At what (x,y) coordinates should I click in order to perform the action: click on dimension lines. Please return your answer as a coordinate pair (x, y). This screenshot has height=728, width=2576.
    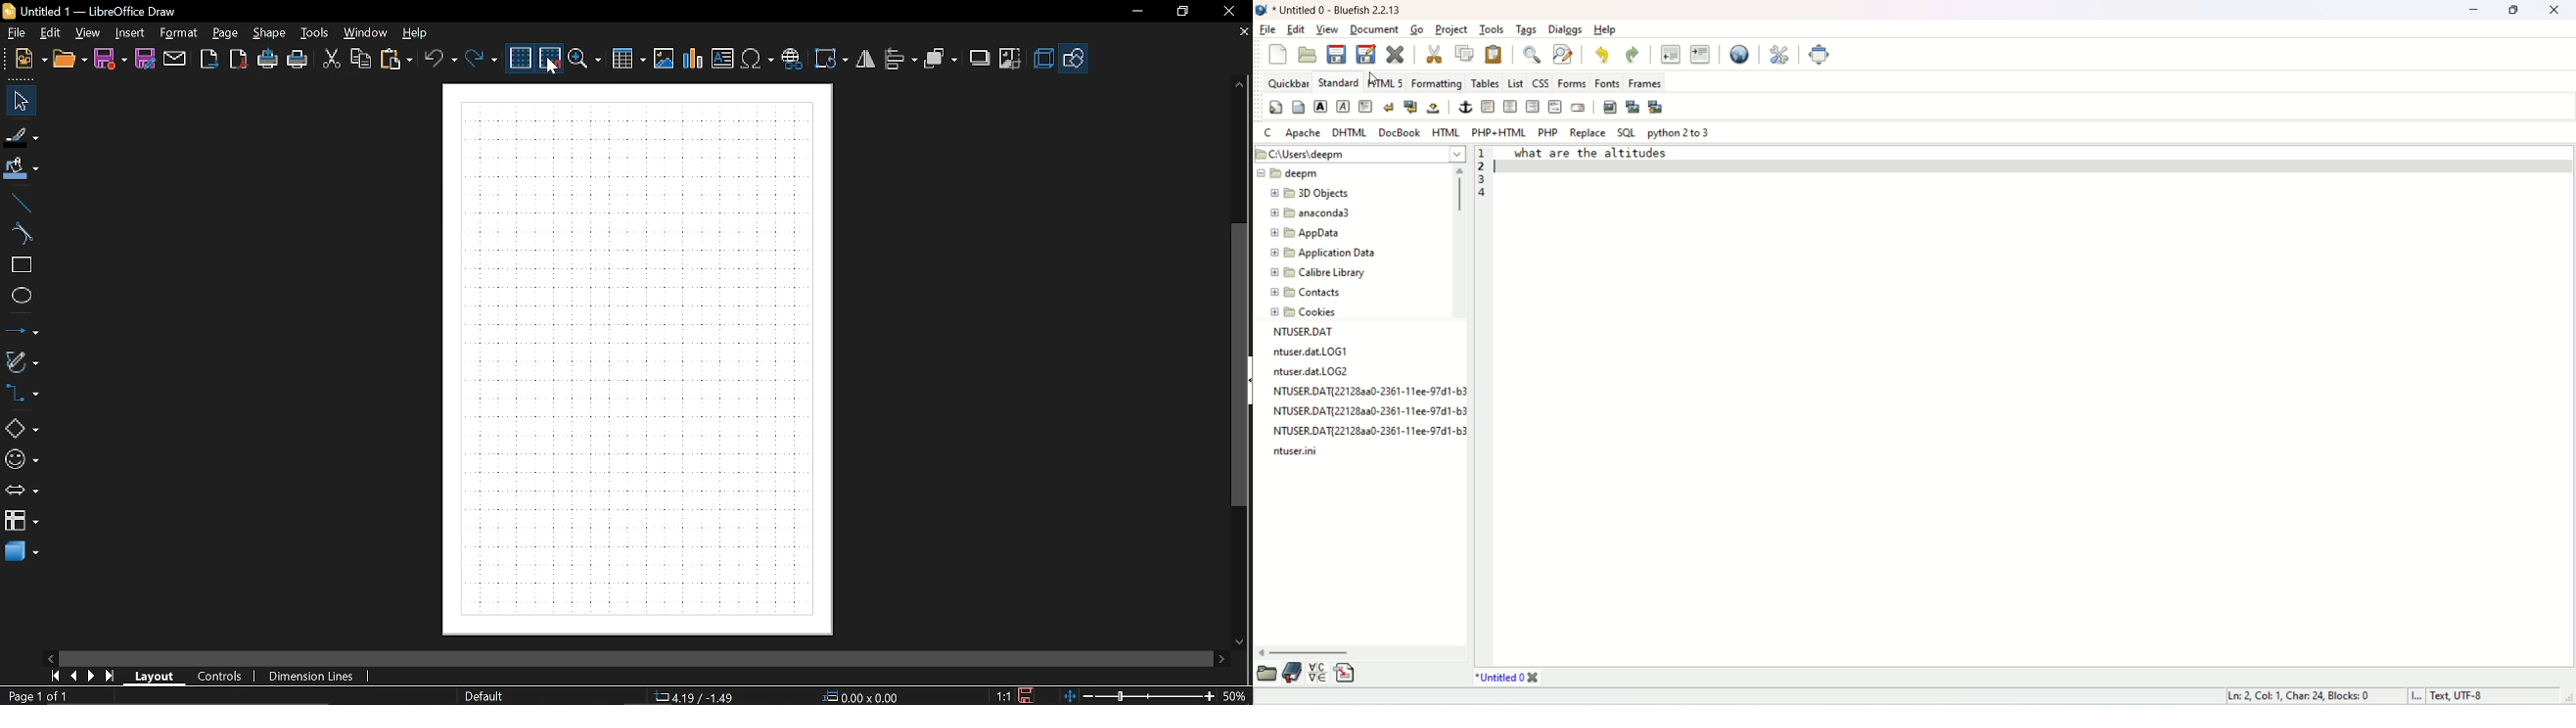
    Looking at the image, I should click on (313, 677).